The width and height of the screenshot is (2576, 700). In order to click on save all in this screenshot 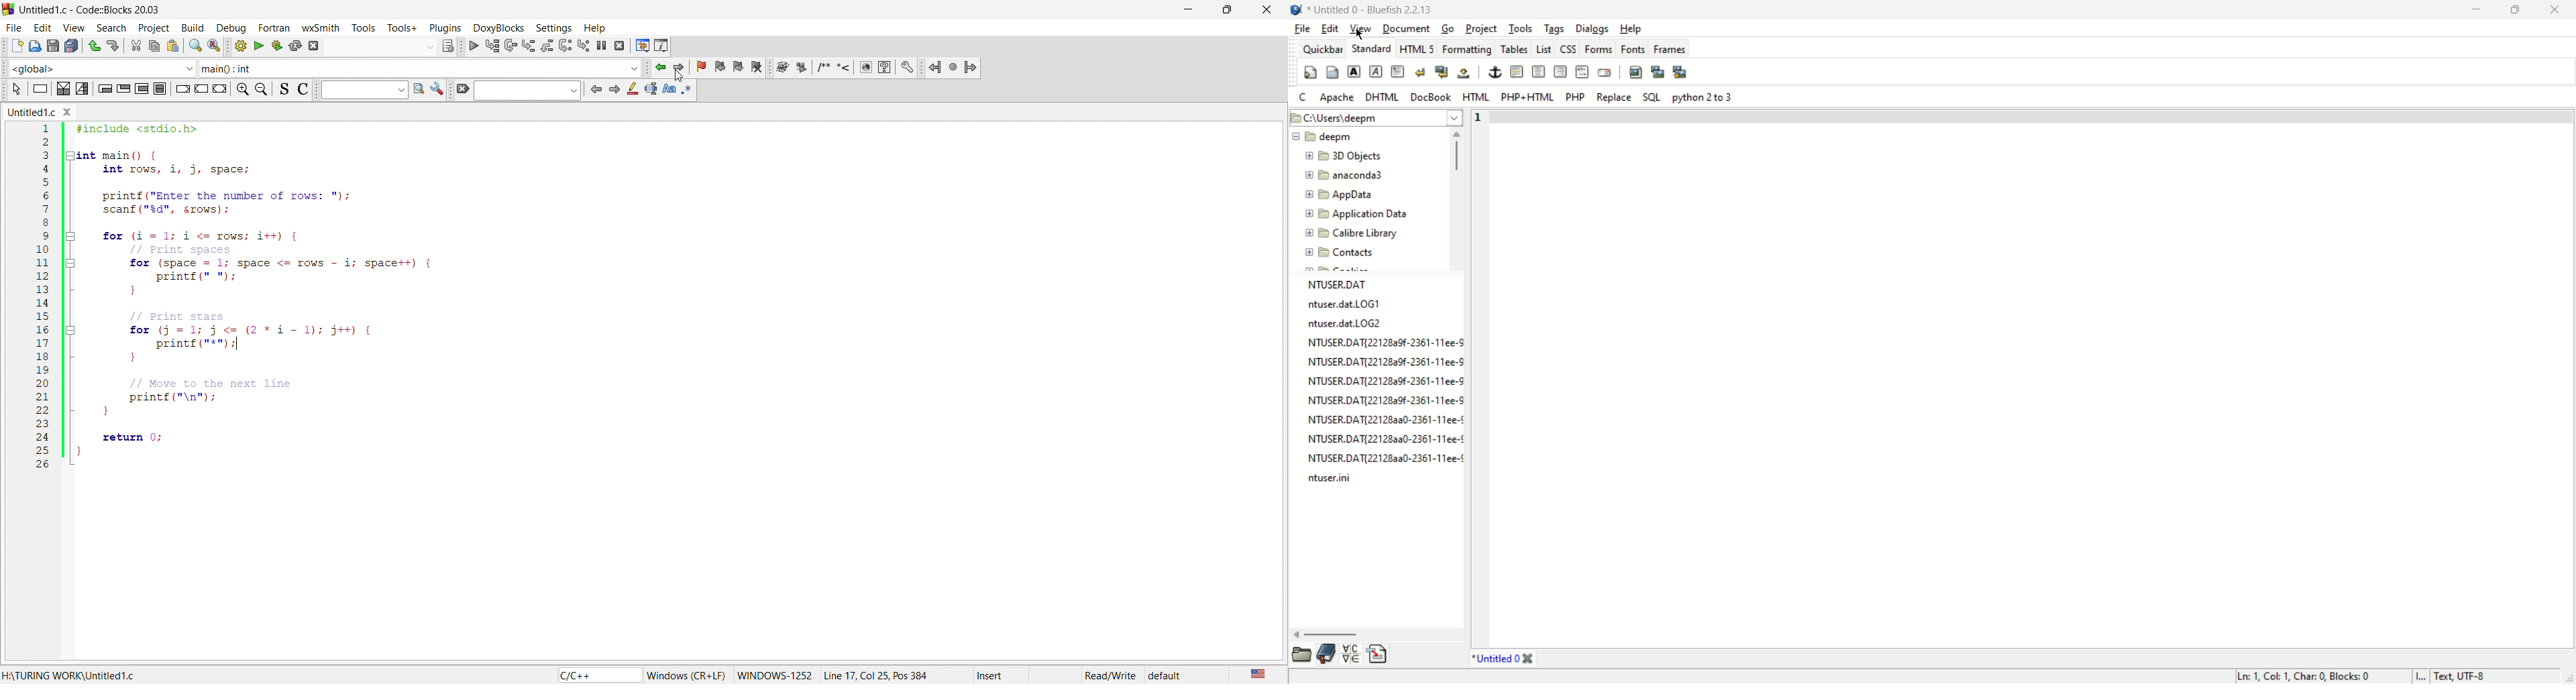, I will do `click(70, 46)`.